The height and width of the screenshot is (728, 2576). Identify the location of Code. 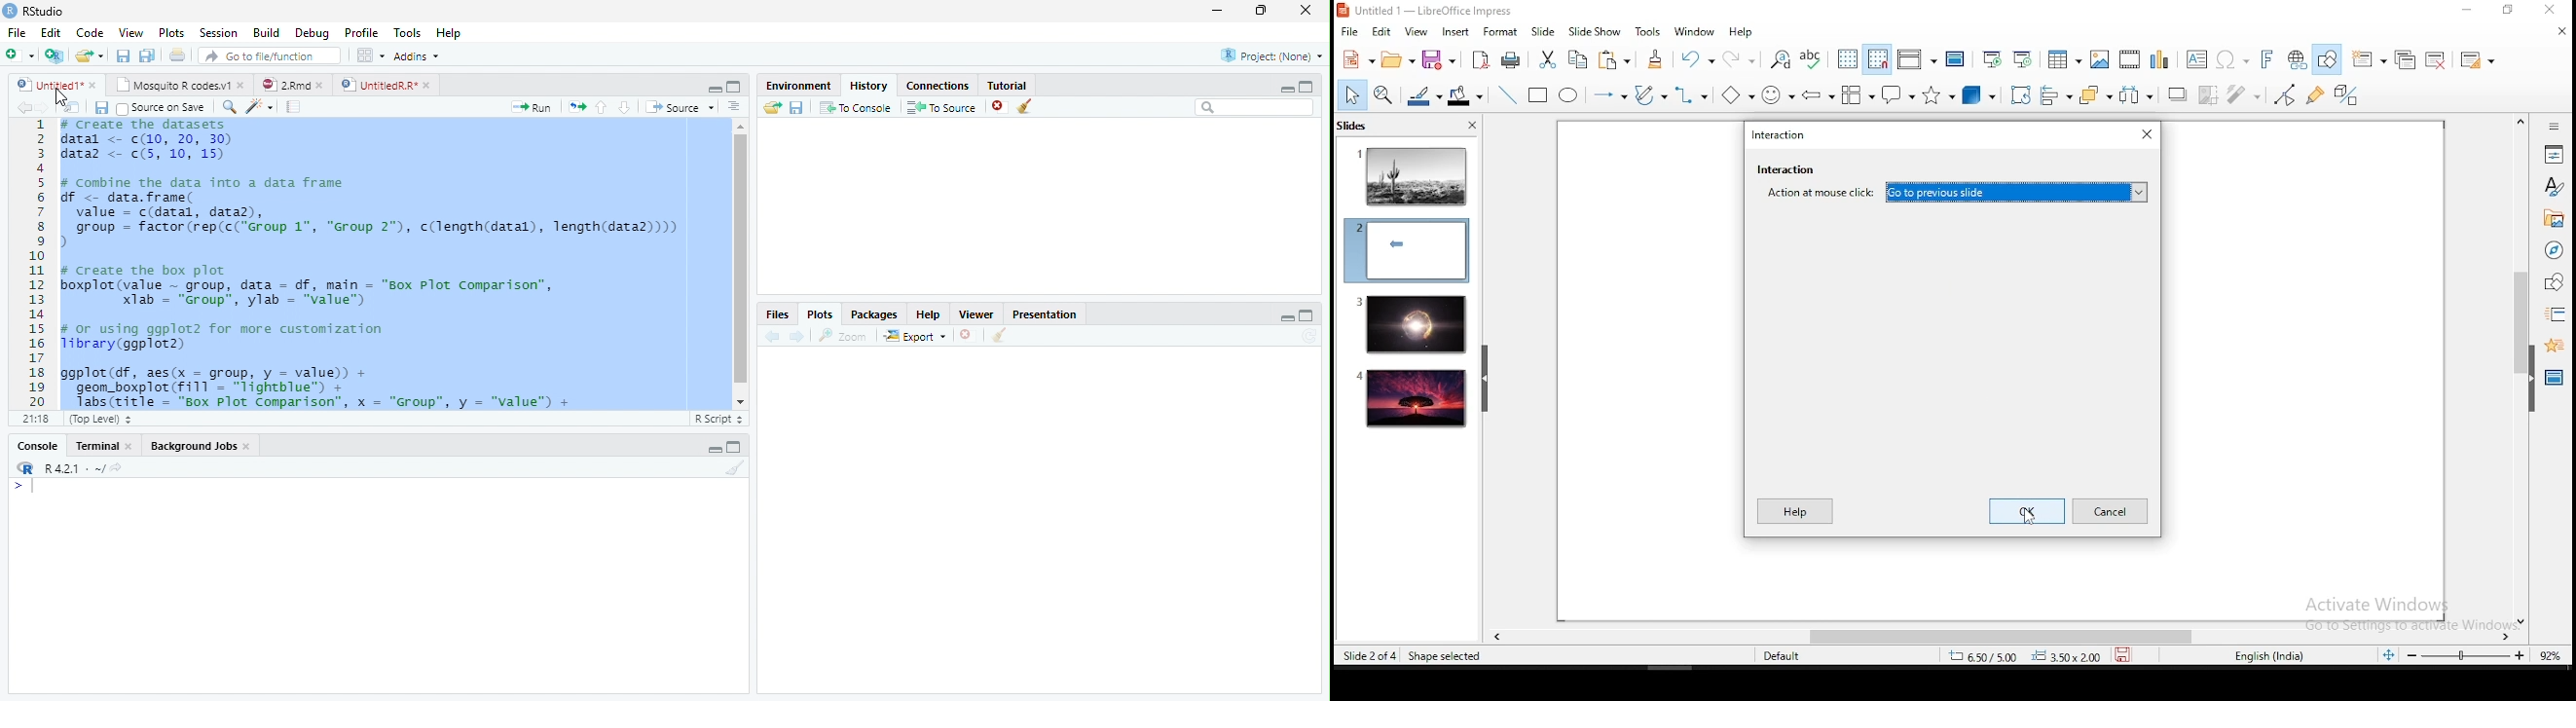
(89, 33).